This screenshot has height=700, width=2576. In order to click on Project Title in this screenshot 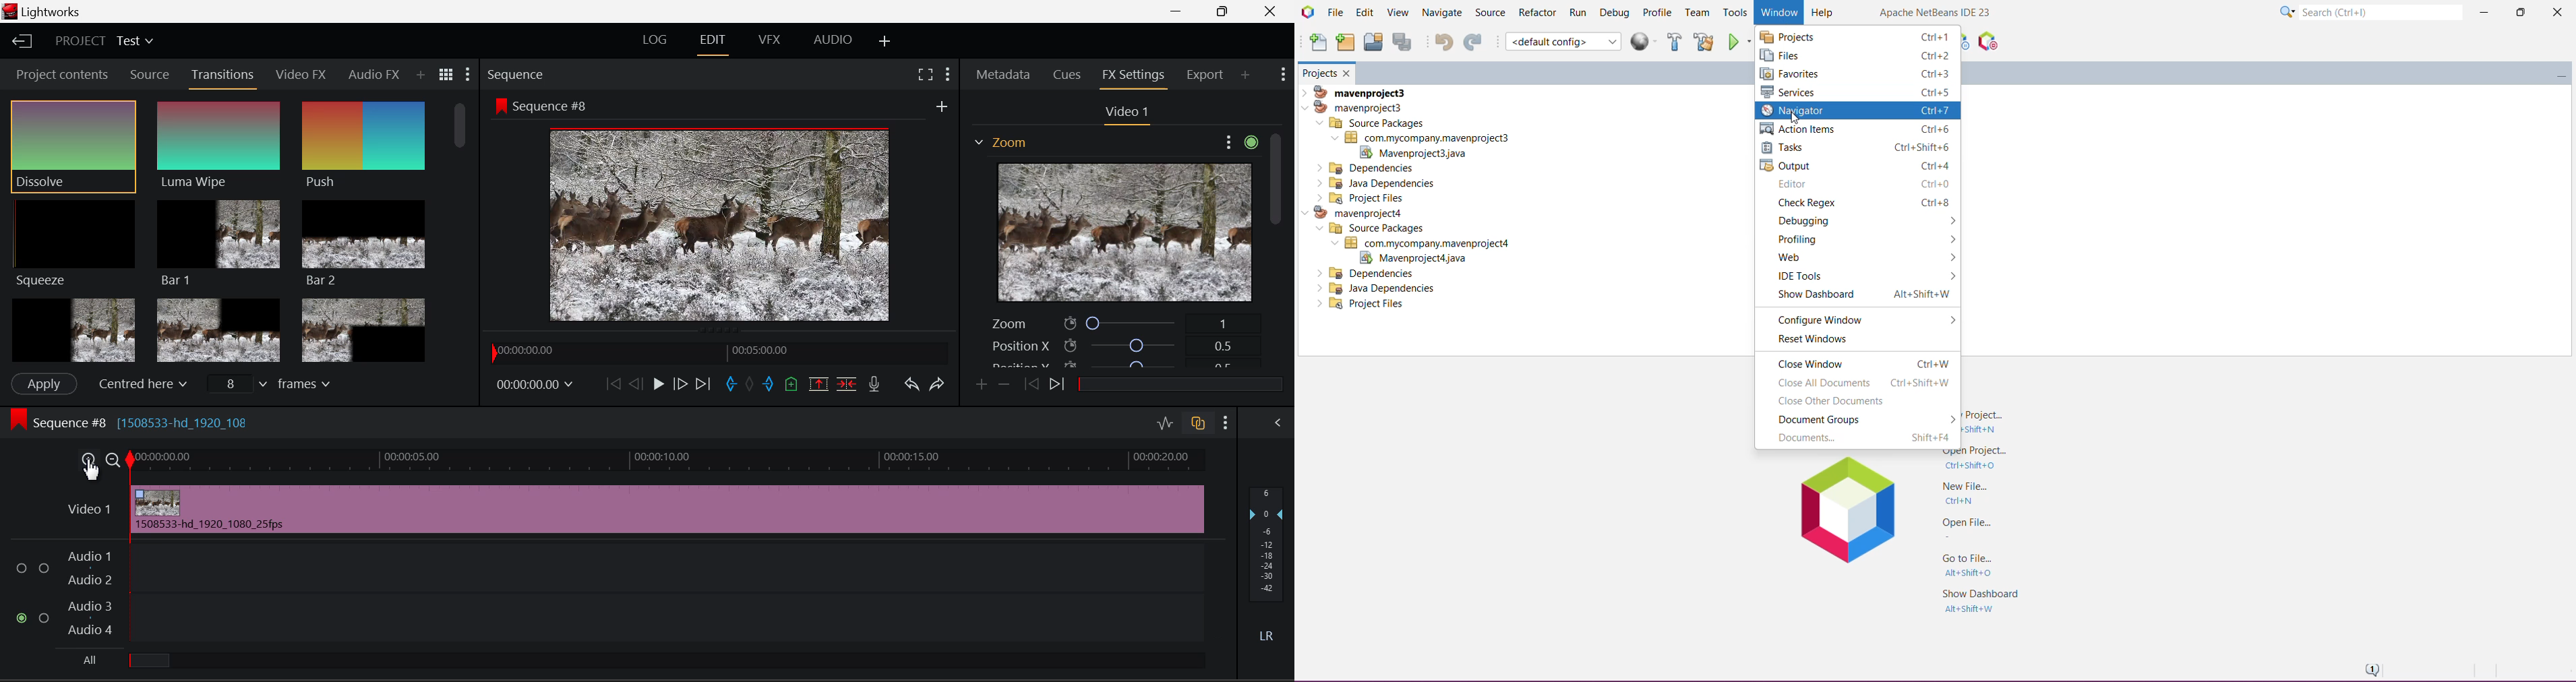, I will do `click(104, 41)`.